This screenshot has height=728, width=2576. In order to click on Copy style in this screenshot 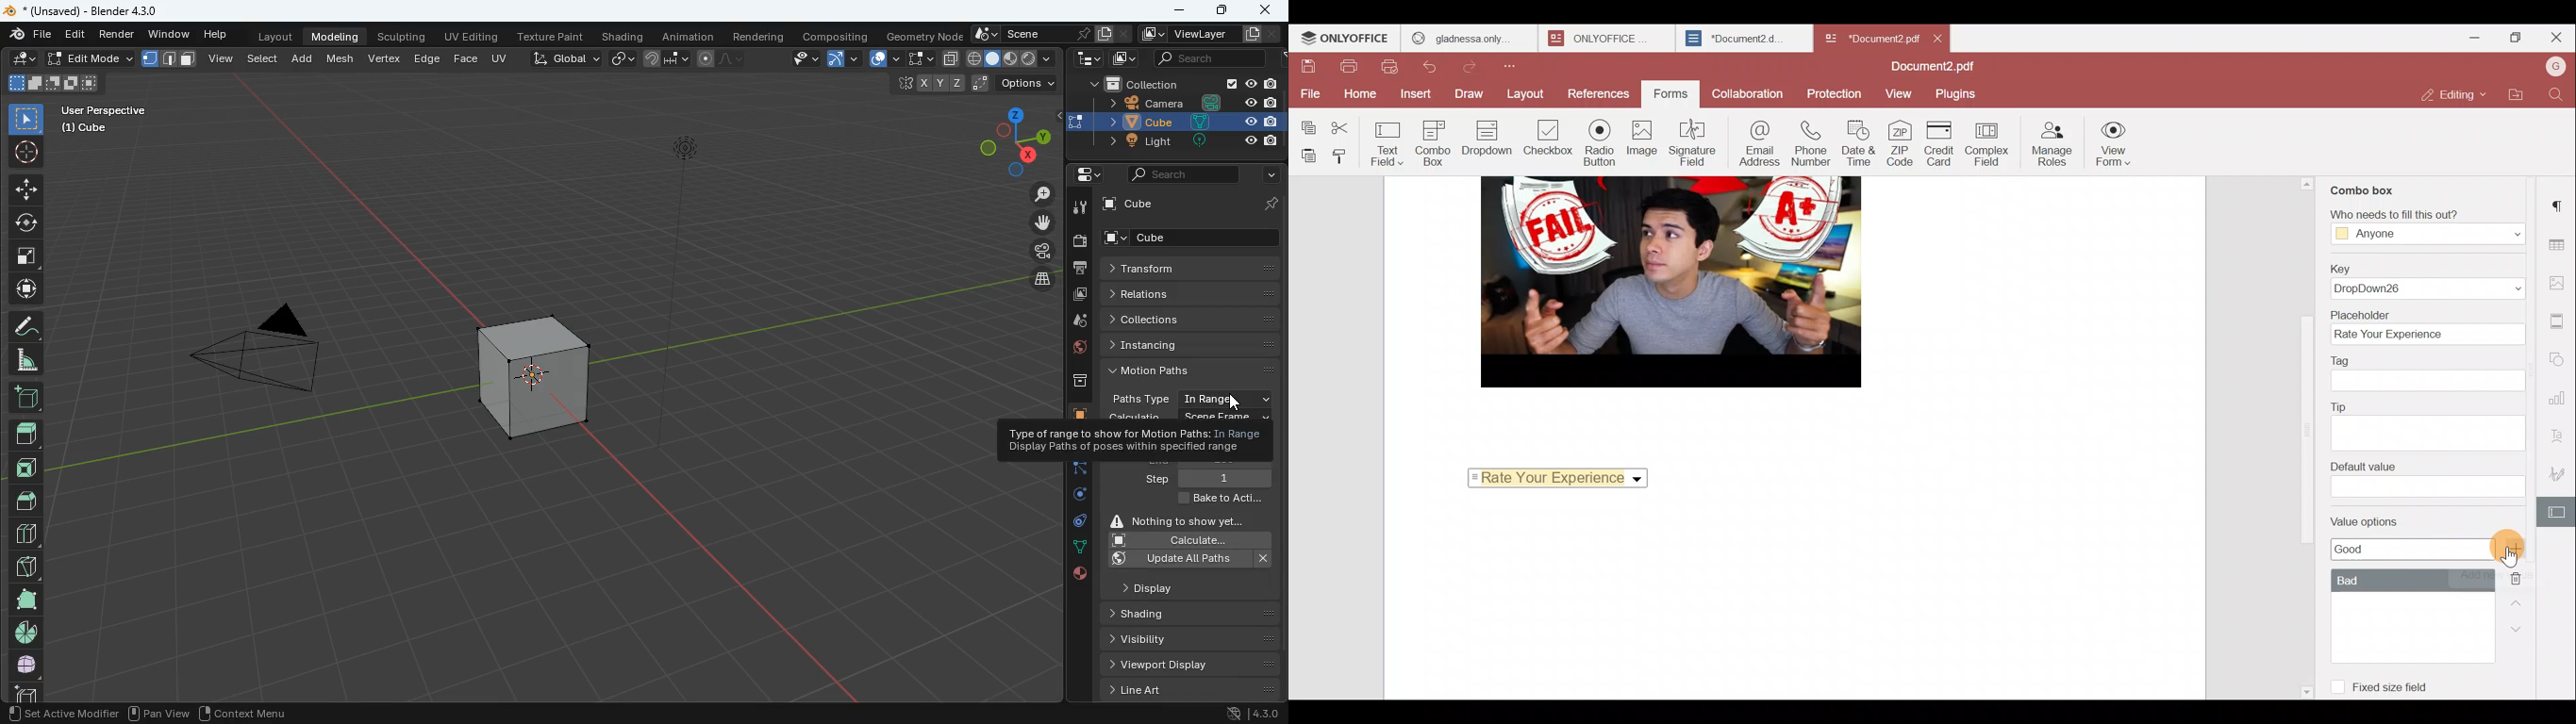, I will do `click(1346, 156)`.